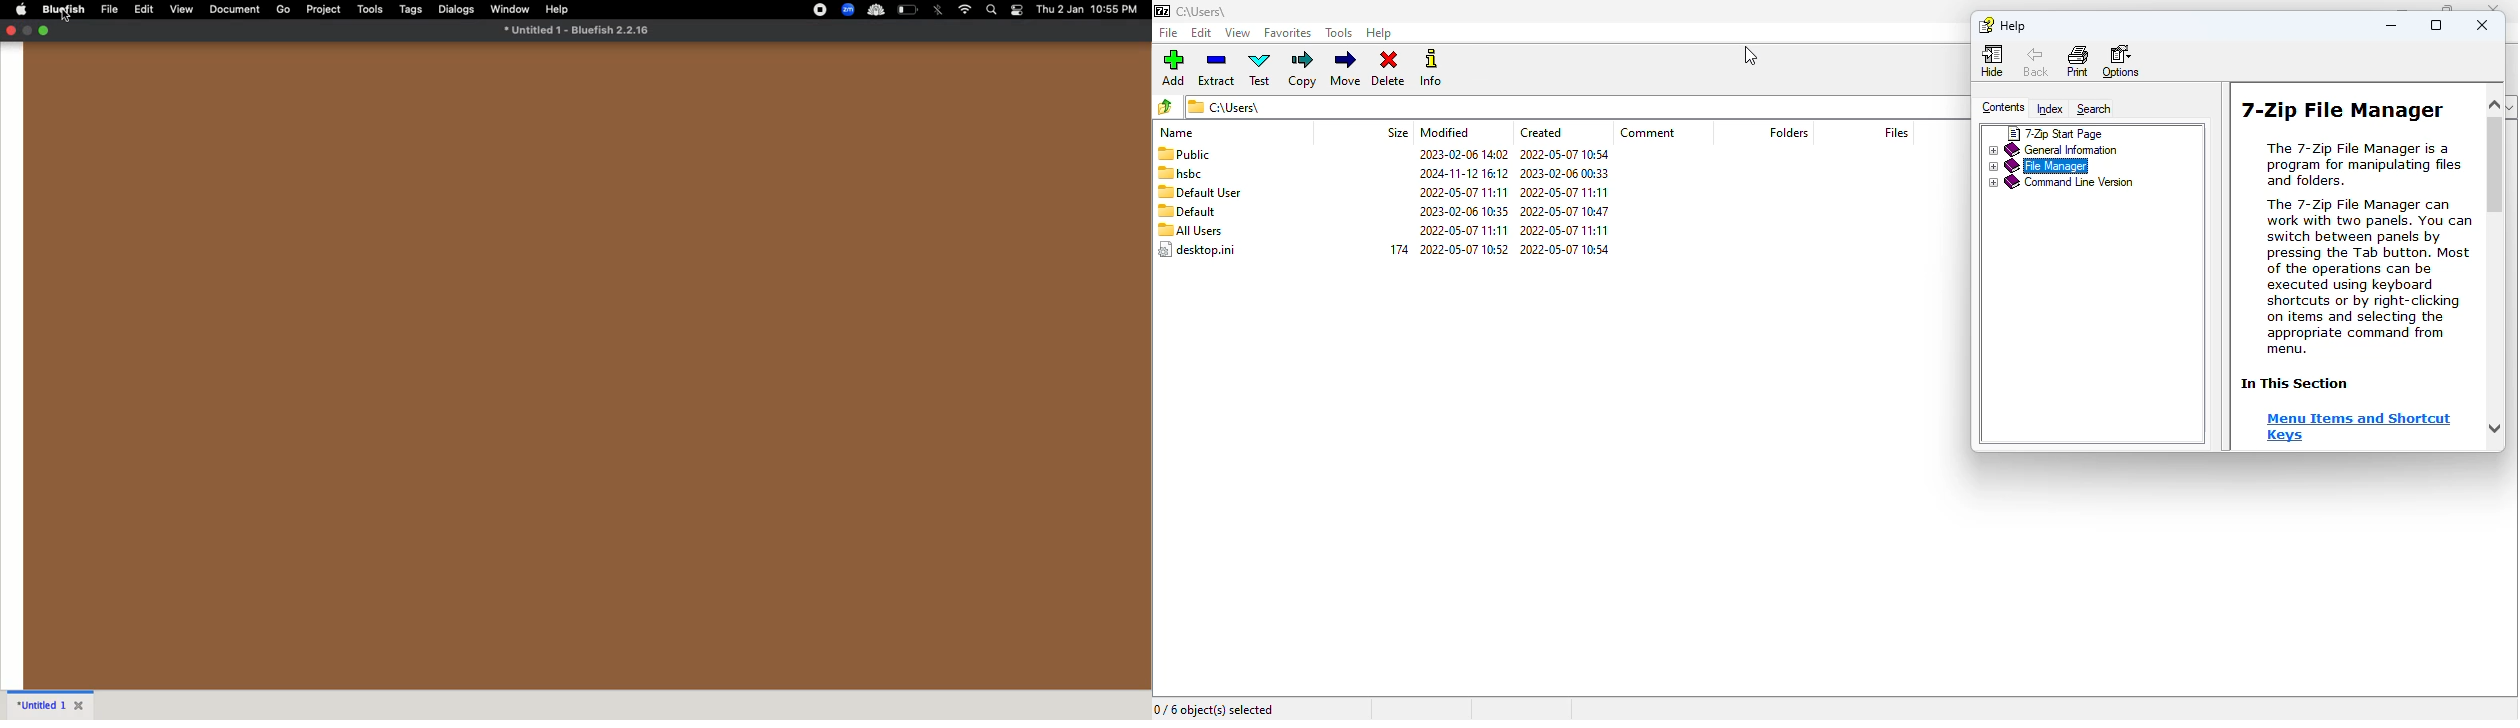 This screenshot has height=728, width=2520. I want to click on extract, so click(1217, 70).